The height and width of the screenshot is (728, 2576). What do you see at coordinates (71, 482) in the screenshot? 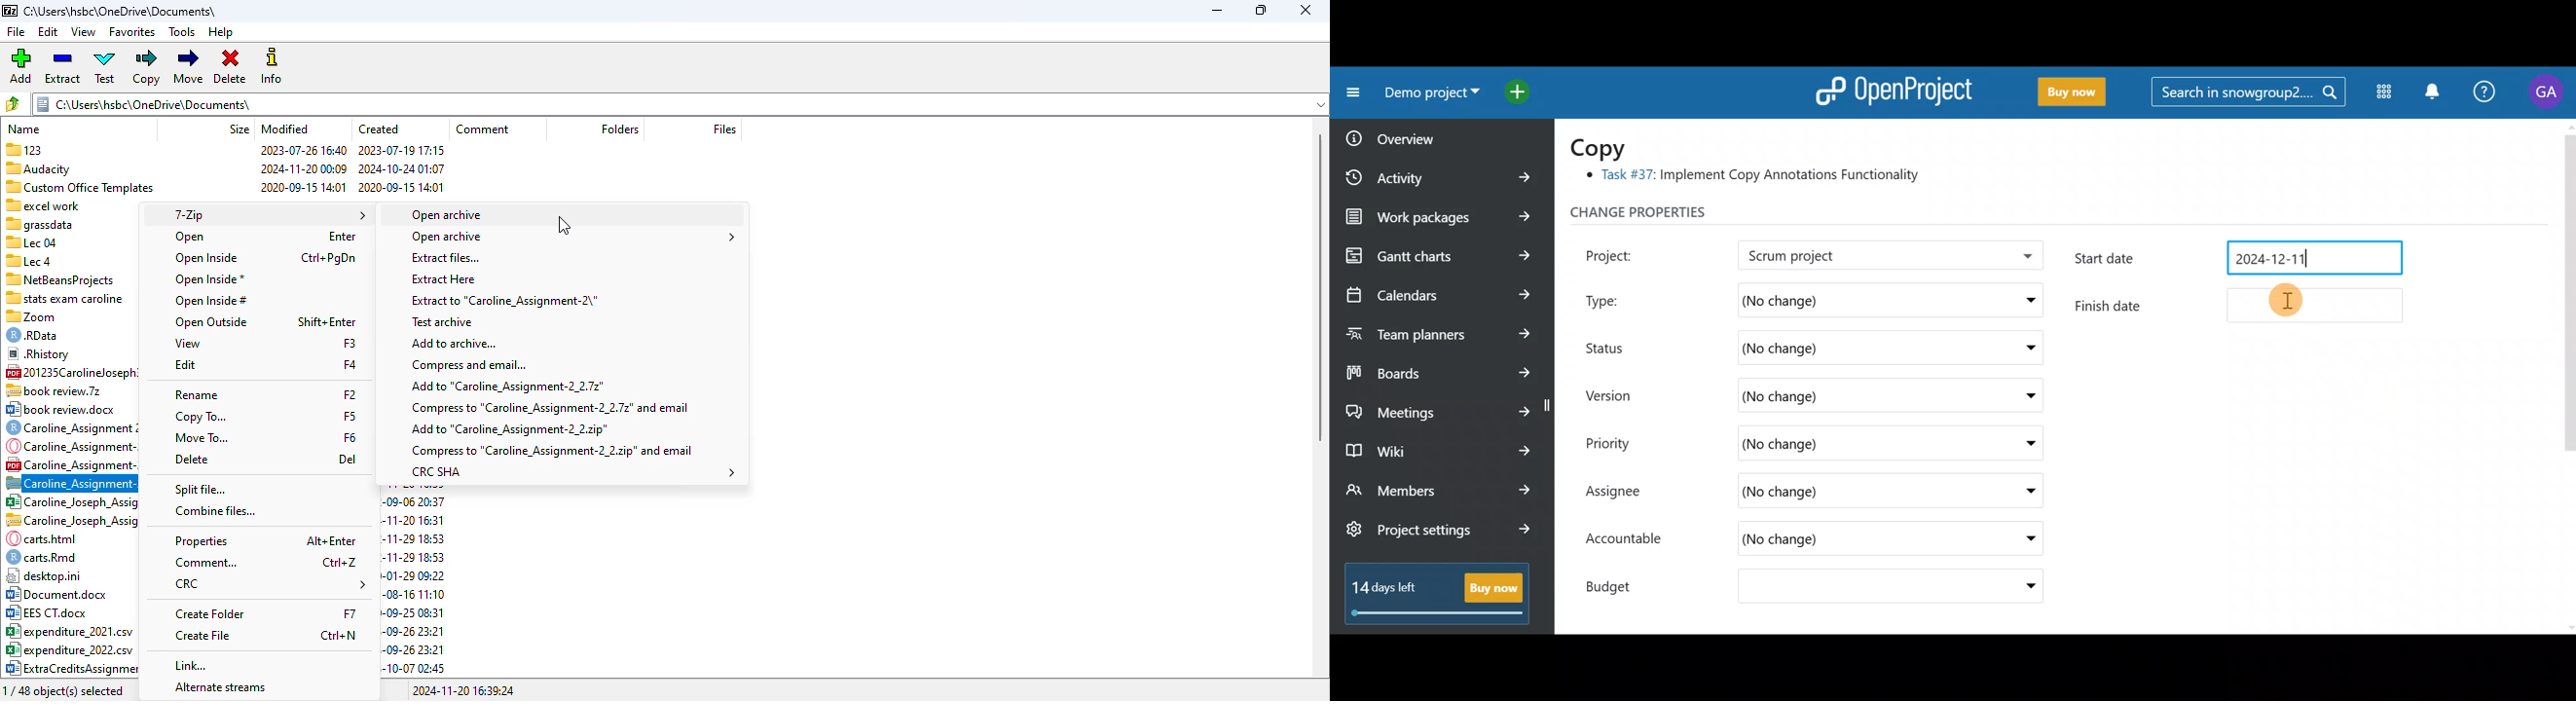
I see `zip file` at bounding box center [71, 482].